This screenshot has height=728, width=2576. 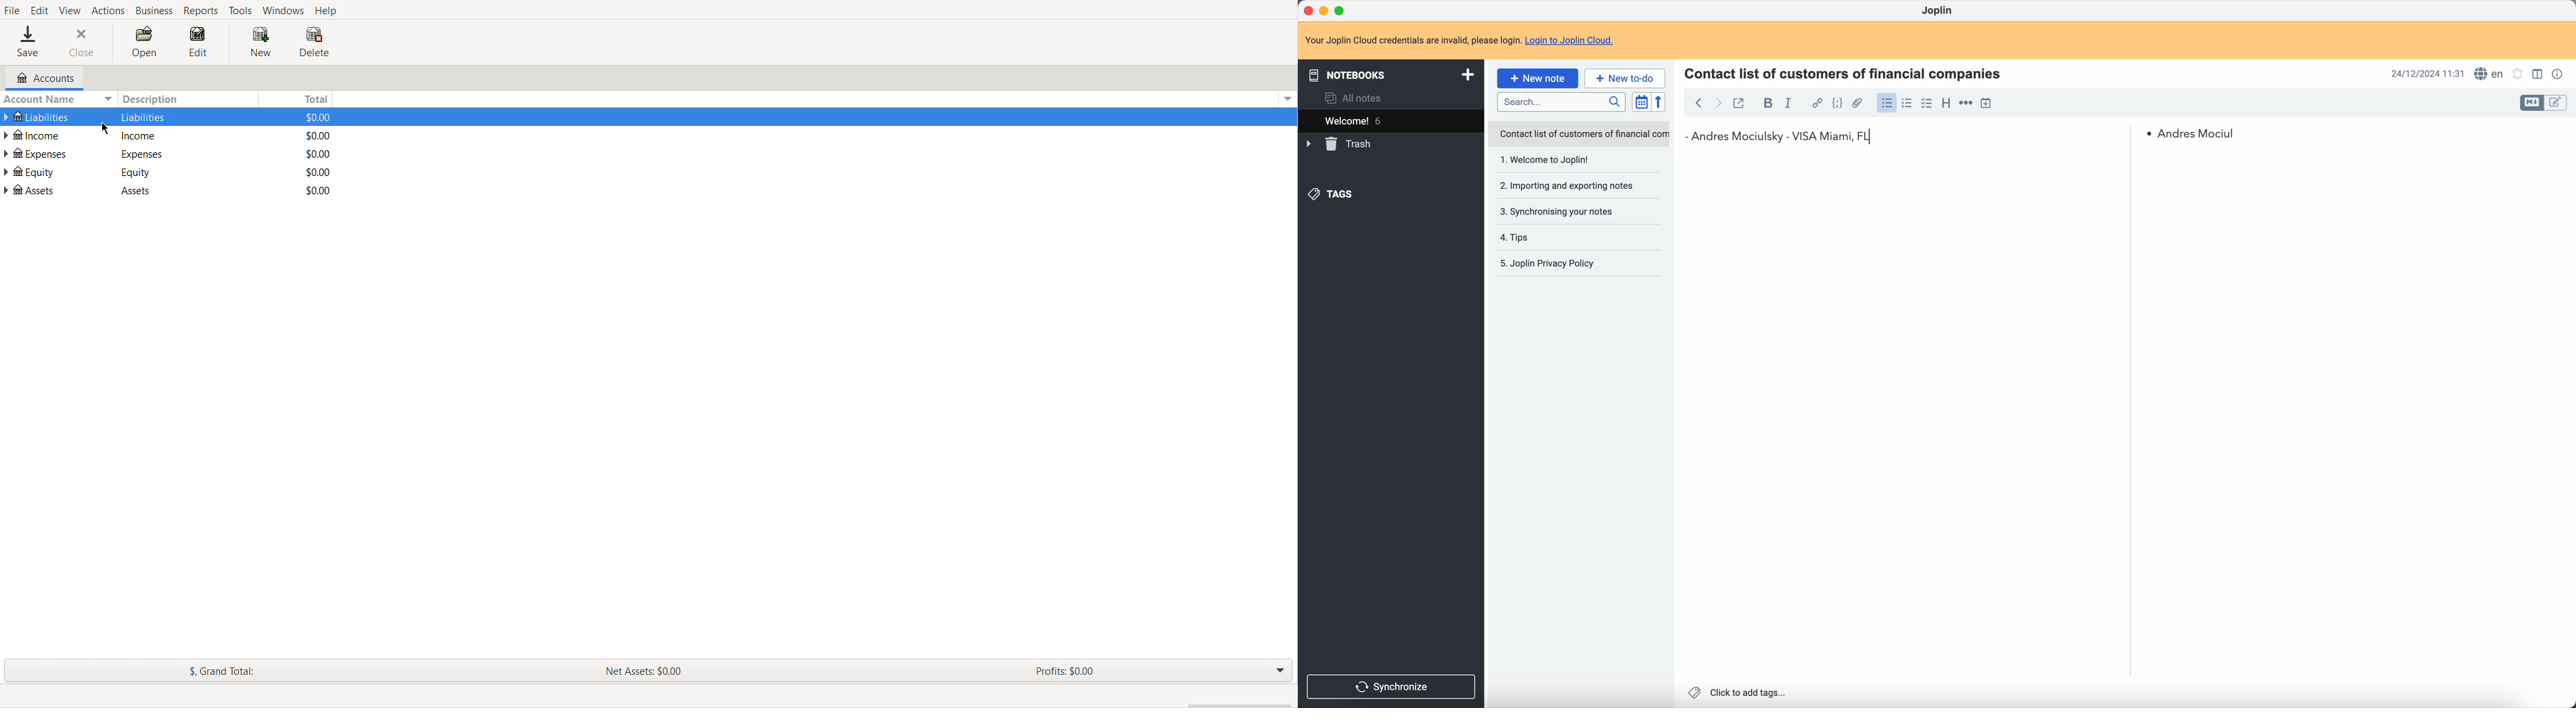 What do you see at coordinates (1064, 672) in the screenshot?
I see `Profits` at bounding box center [1064, 672].